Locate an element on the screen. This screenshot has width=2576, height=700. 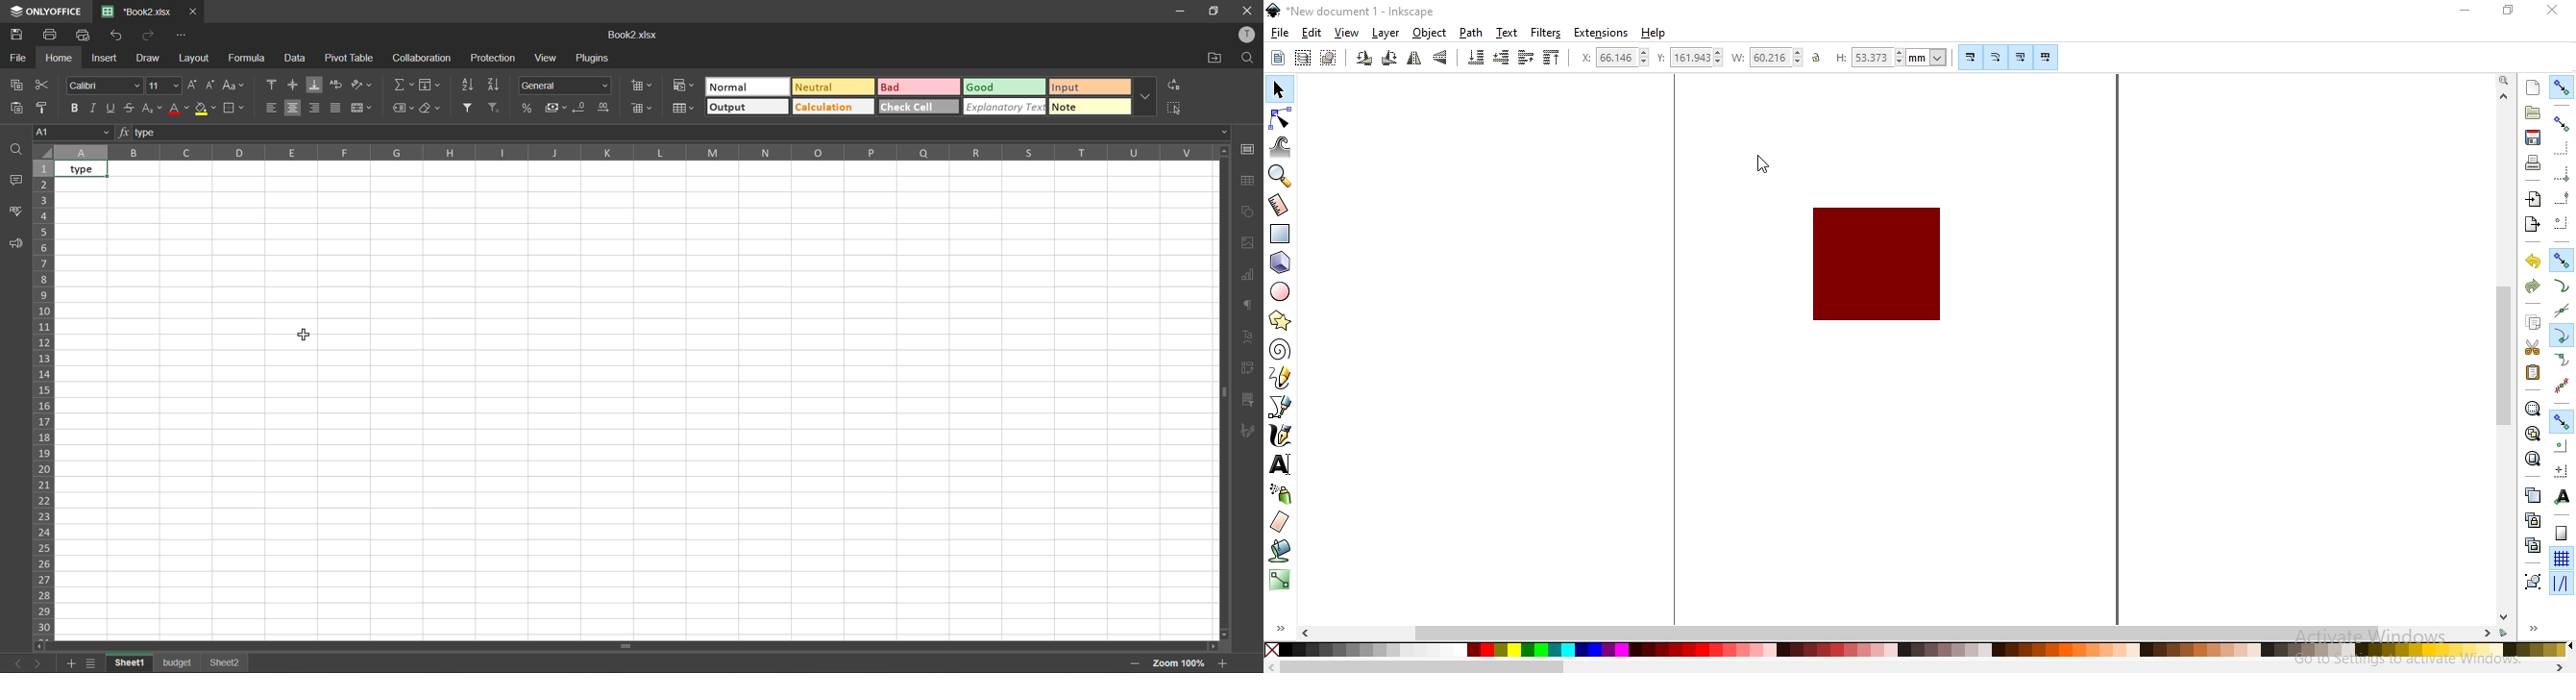
create stars and polygons is located at coordinates (1279, 322).